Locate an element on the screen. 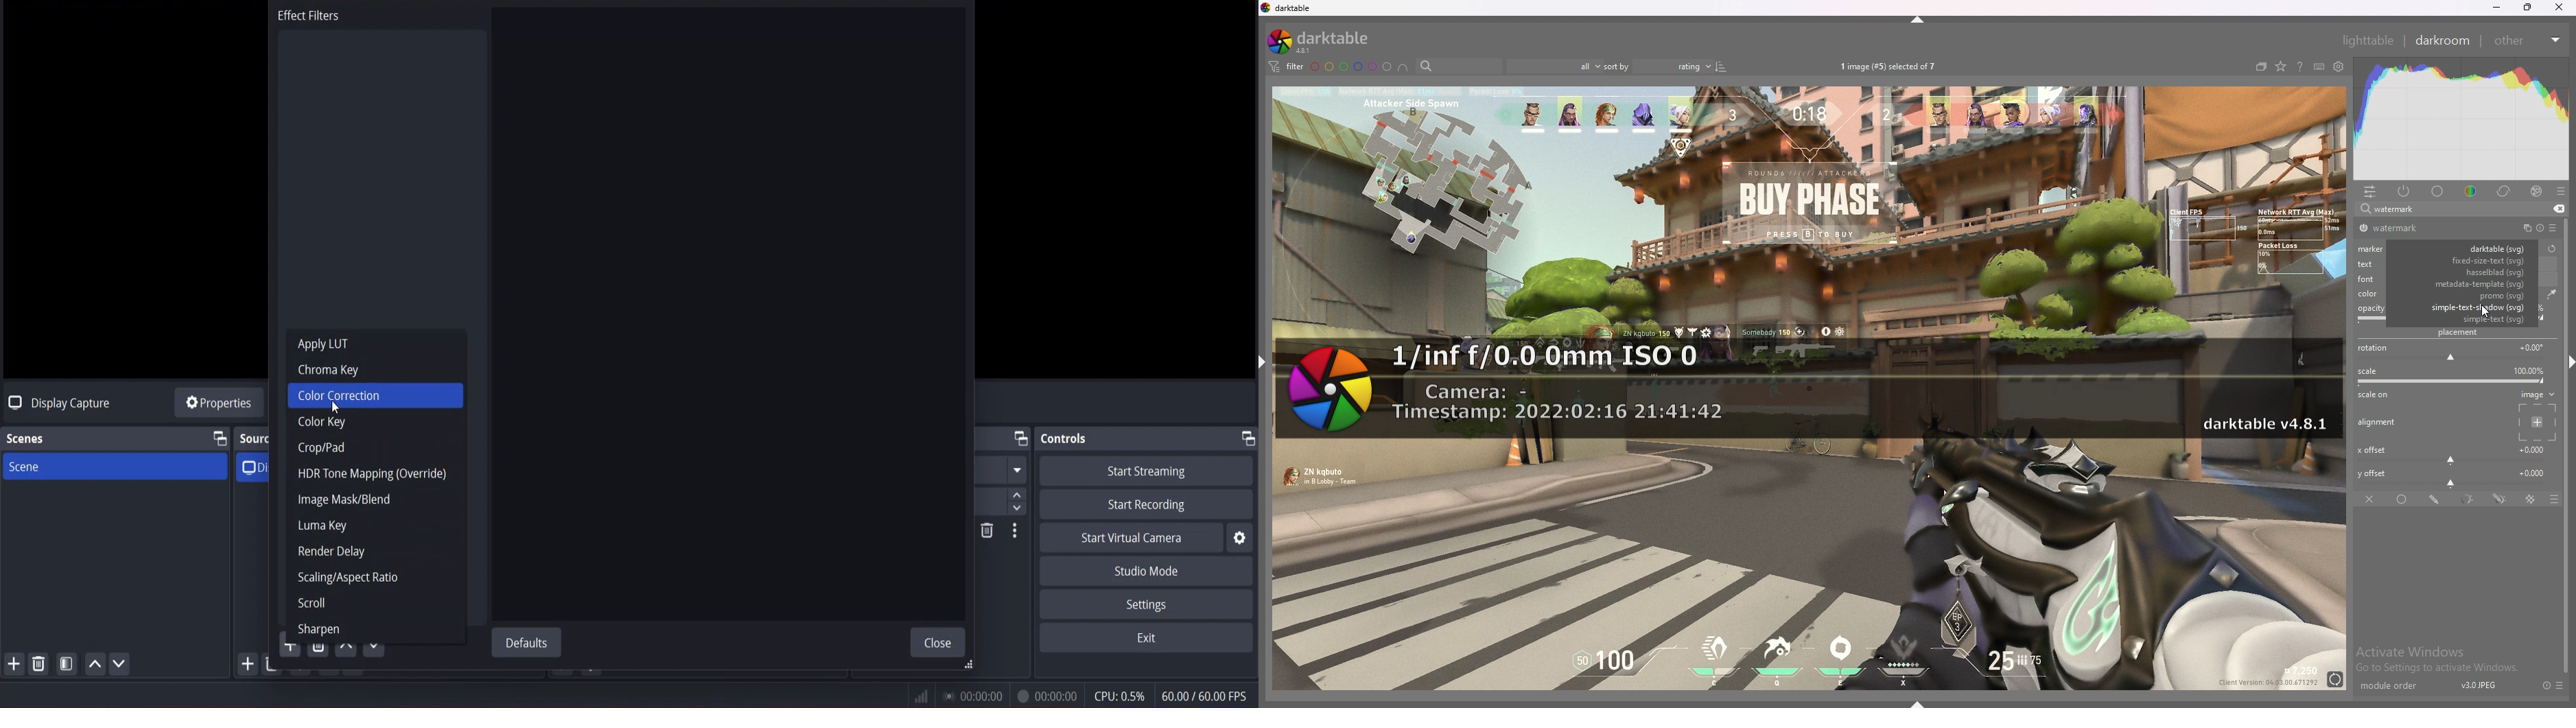  waterdrop tool is located at coordinates (2548, 294).